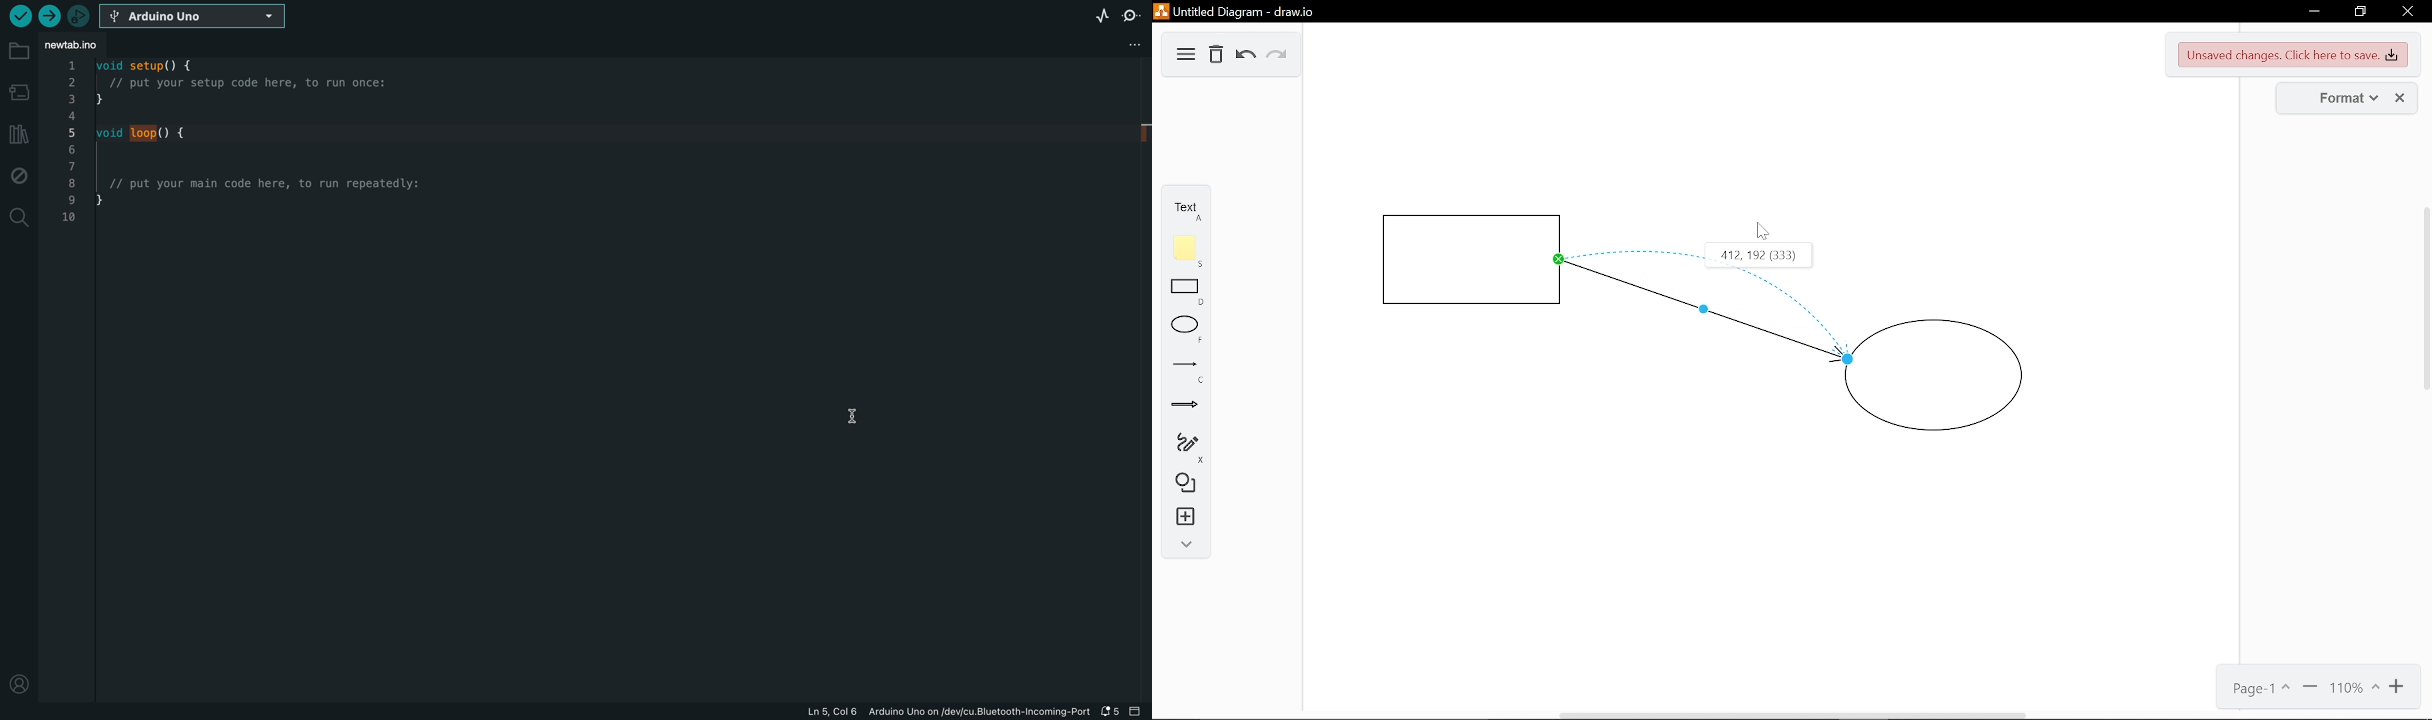  What do you see at coordinates (1113, 44) in the screenshot?
I see `file setting` at bounding box center [1113, 44].